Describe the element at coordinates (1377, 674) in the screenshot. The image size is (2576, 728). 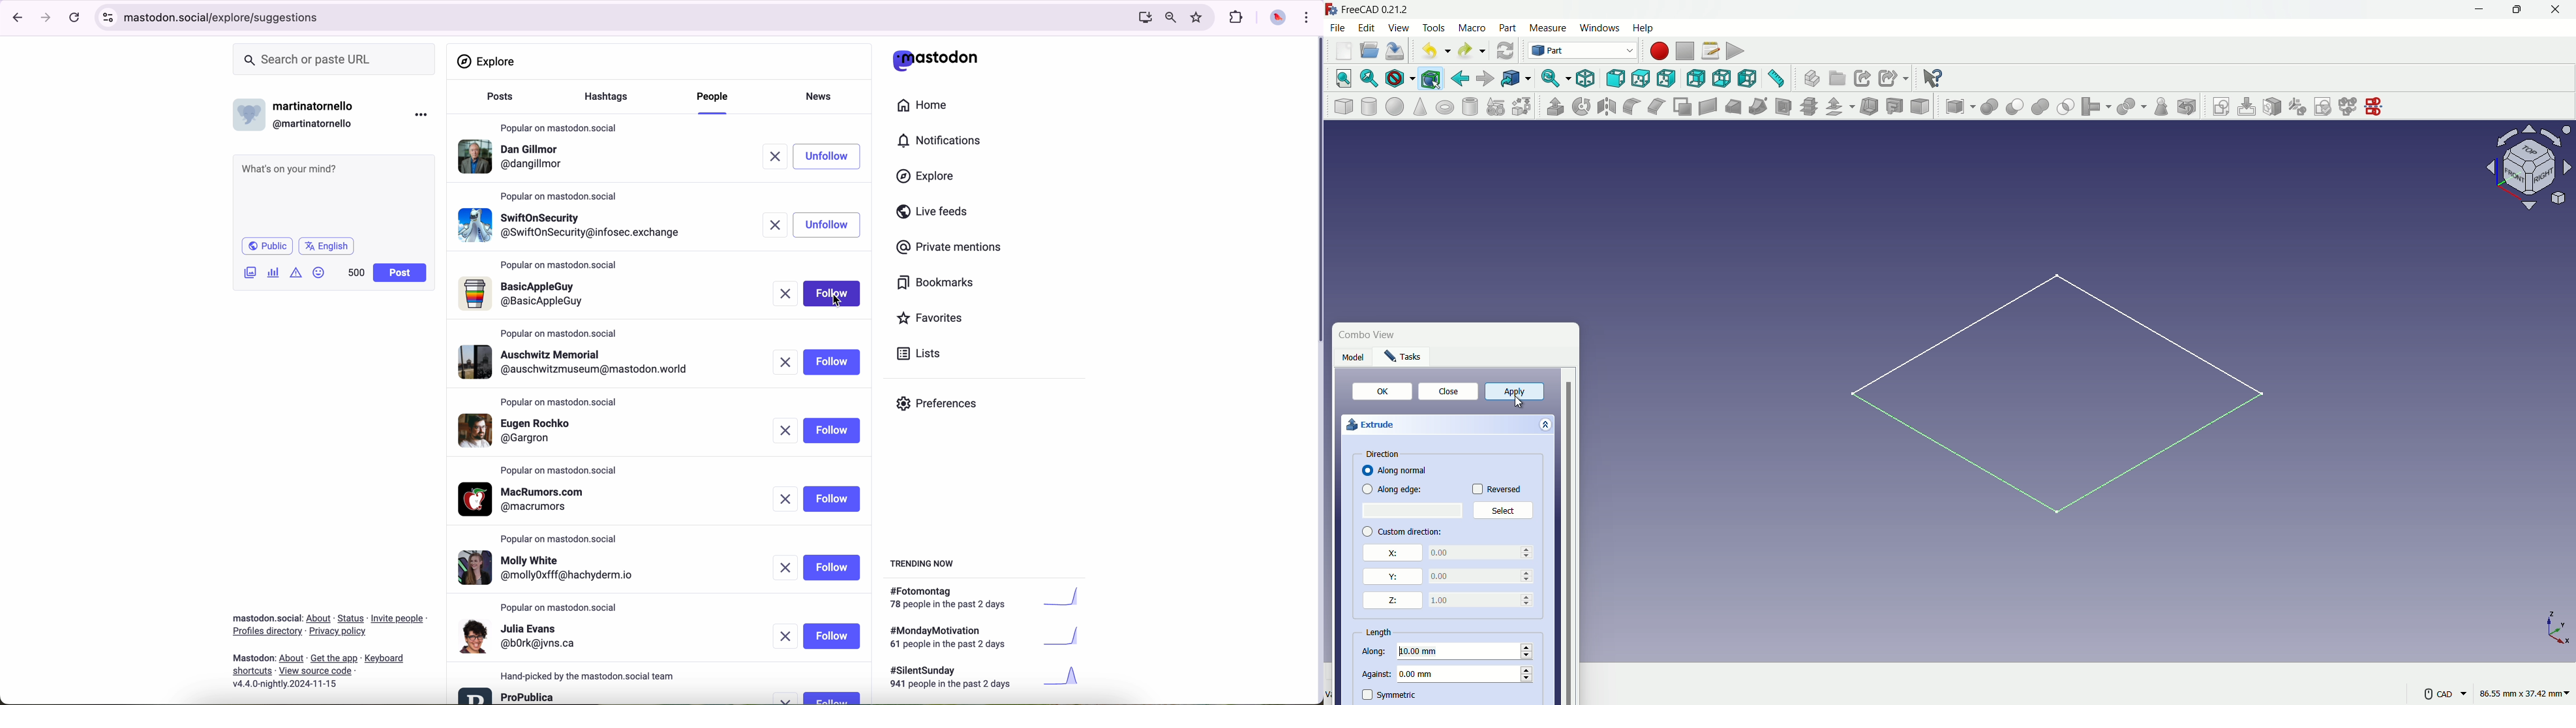
I see `against length` at that location.